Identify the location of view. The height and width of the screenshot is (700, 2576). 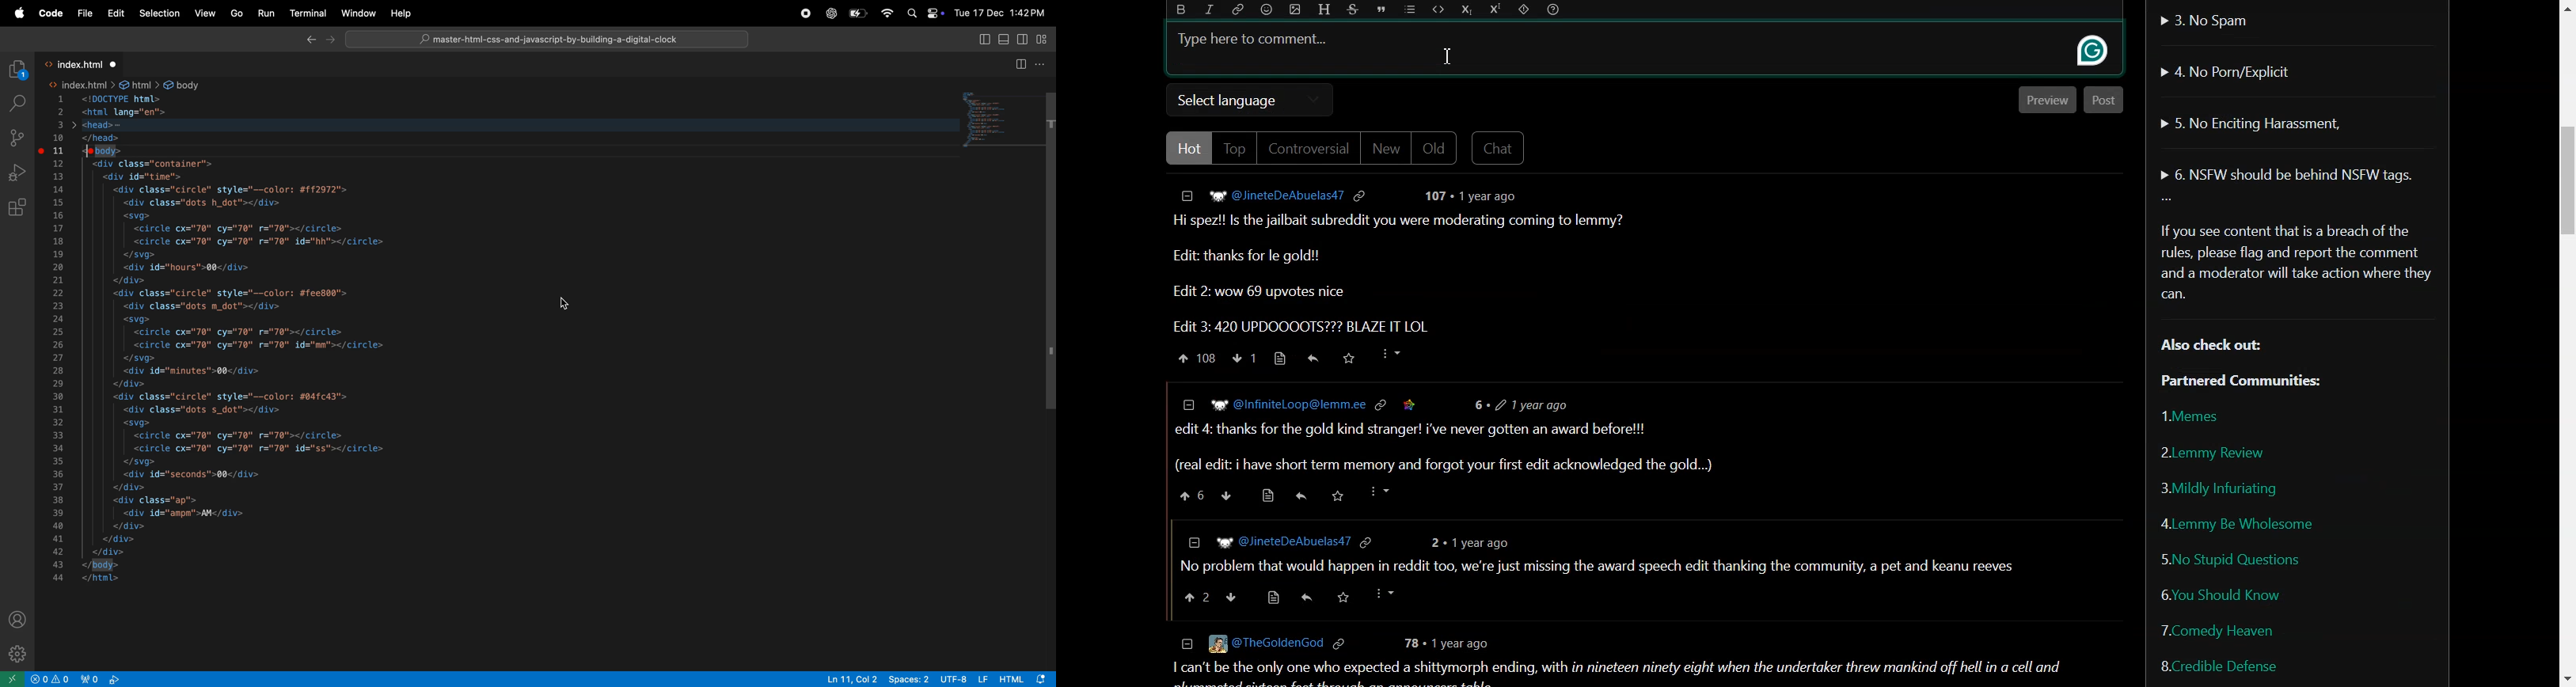
(986, 39).